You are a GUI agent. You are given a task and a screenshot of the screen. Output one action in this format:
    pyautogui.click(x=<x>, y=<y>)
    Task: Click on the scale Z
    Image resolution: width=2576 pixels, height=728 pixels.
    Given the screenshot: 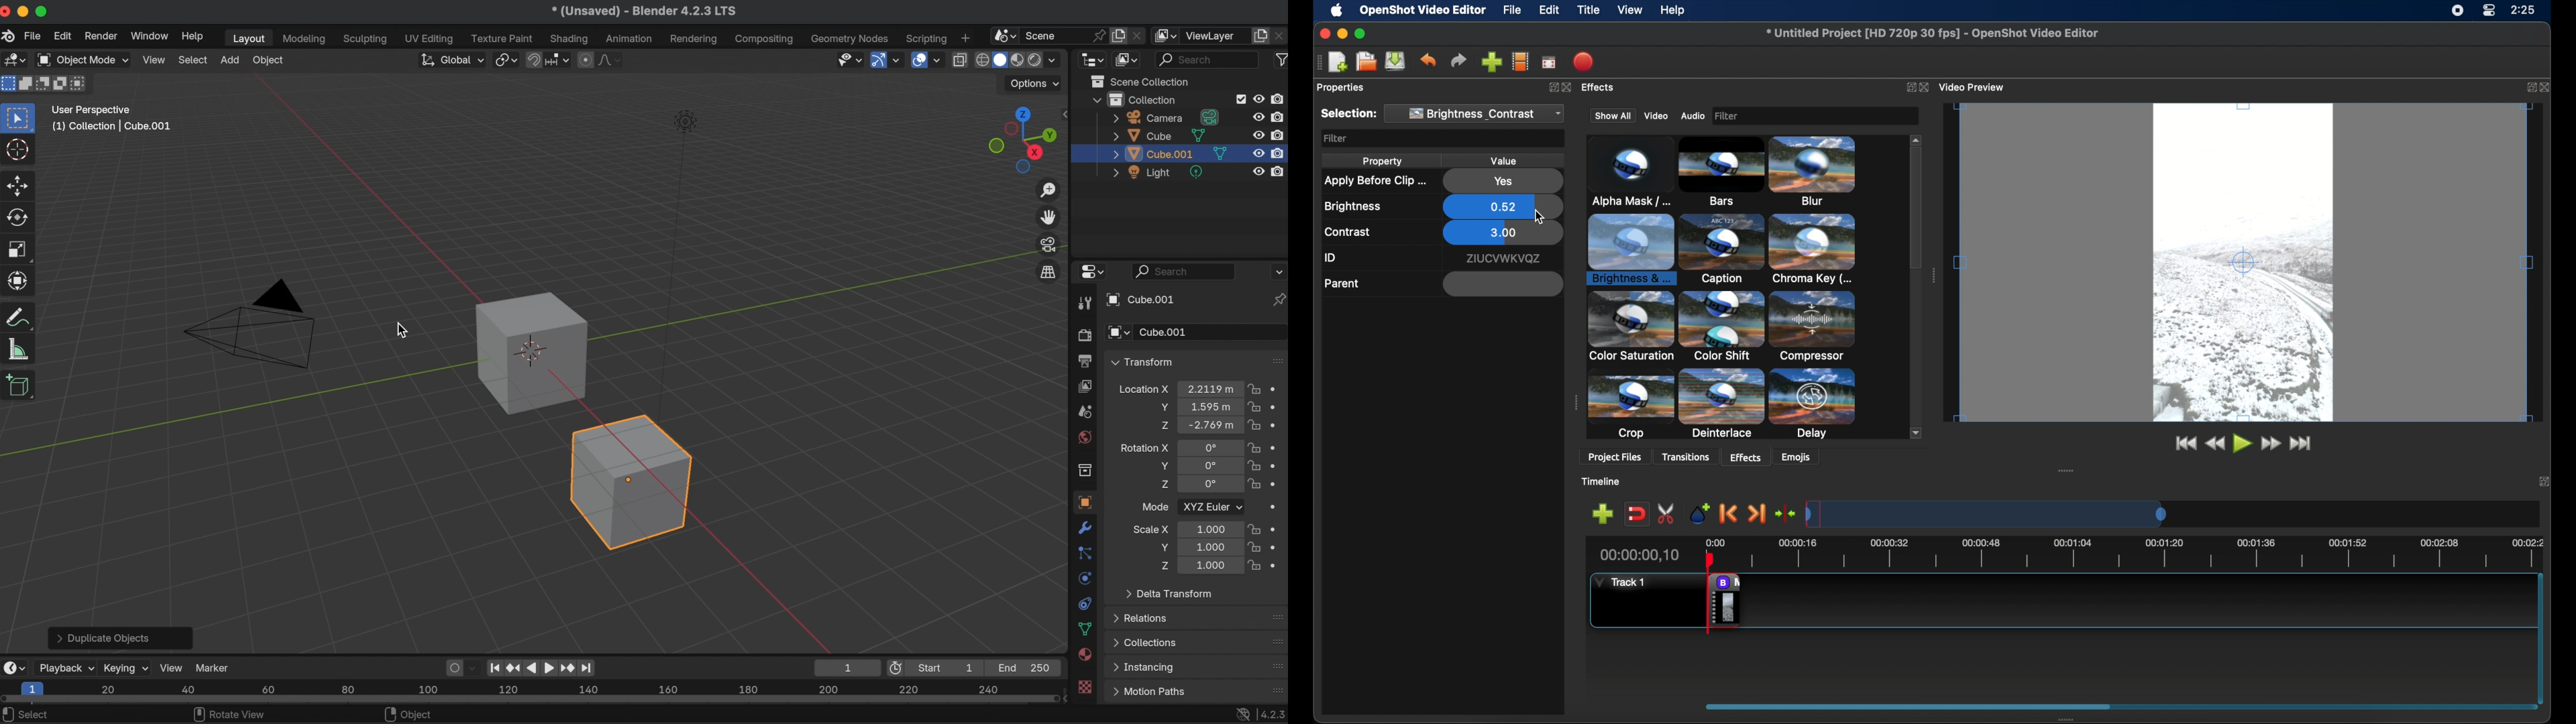 What is the action you would take?
    pyautogui.click(x=1163, y=565)
    